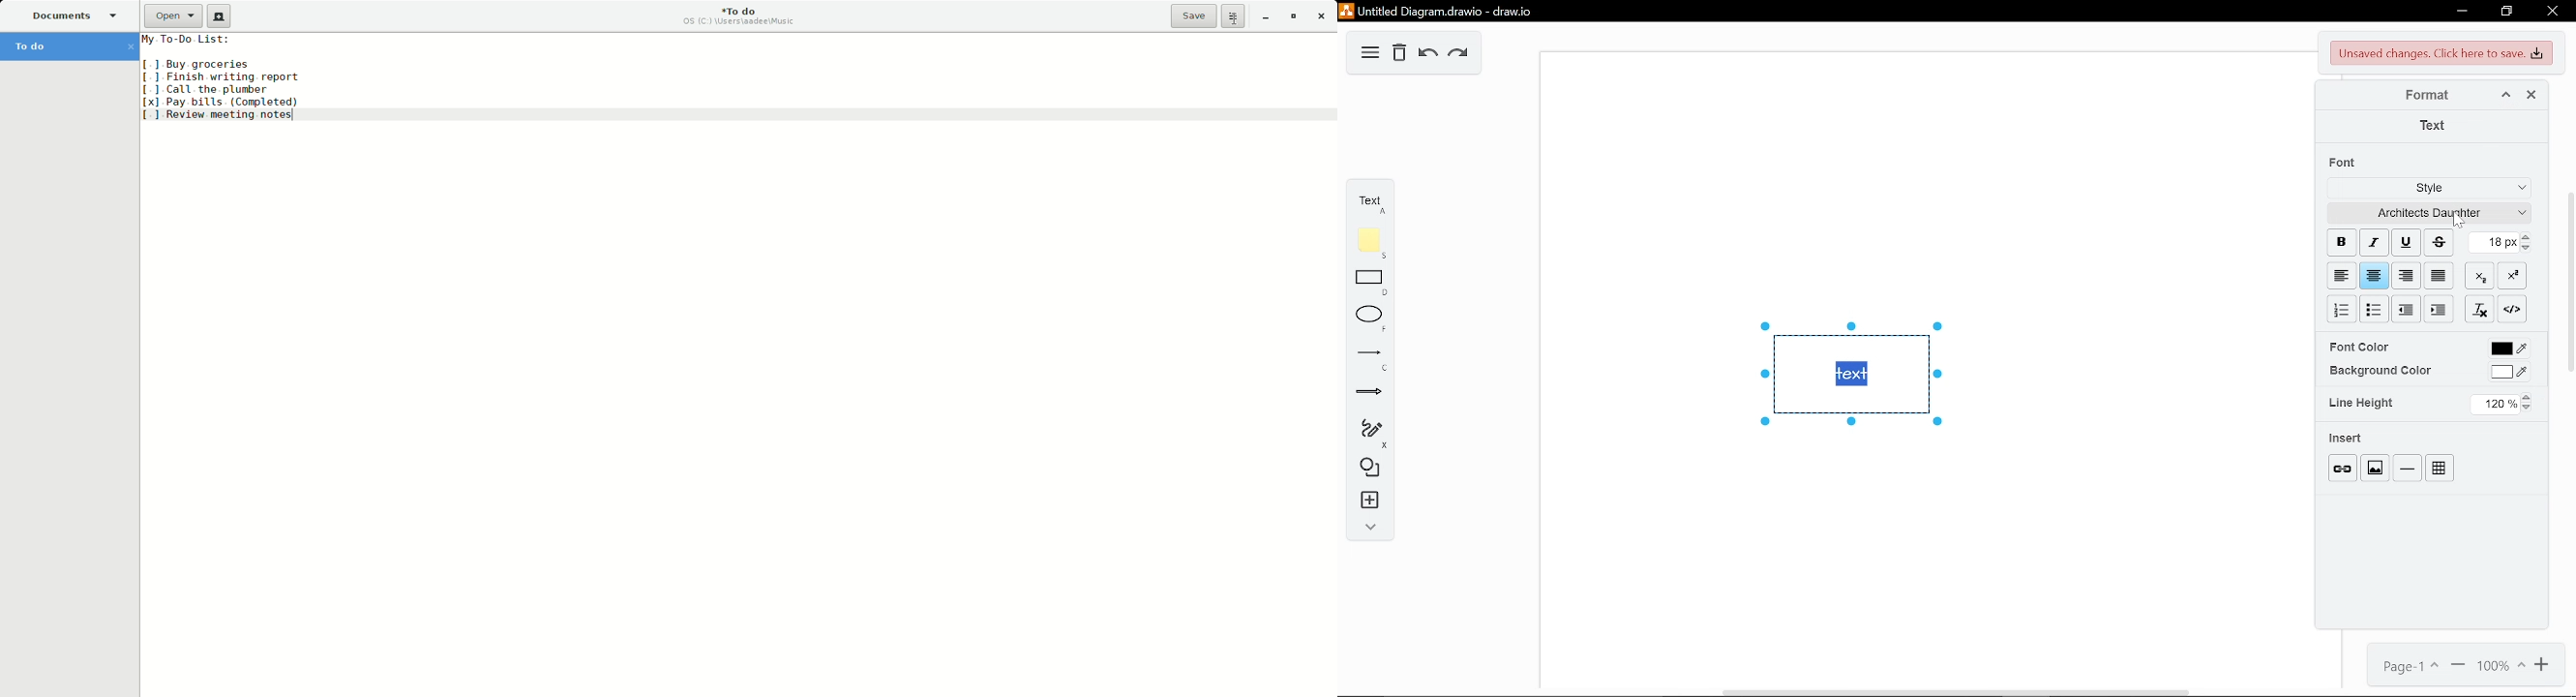 This screenshot has width=2576, height=700. I want to click on font color, so click(2358, 347).